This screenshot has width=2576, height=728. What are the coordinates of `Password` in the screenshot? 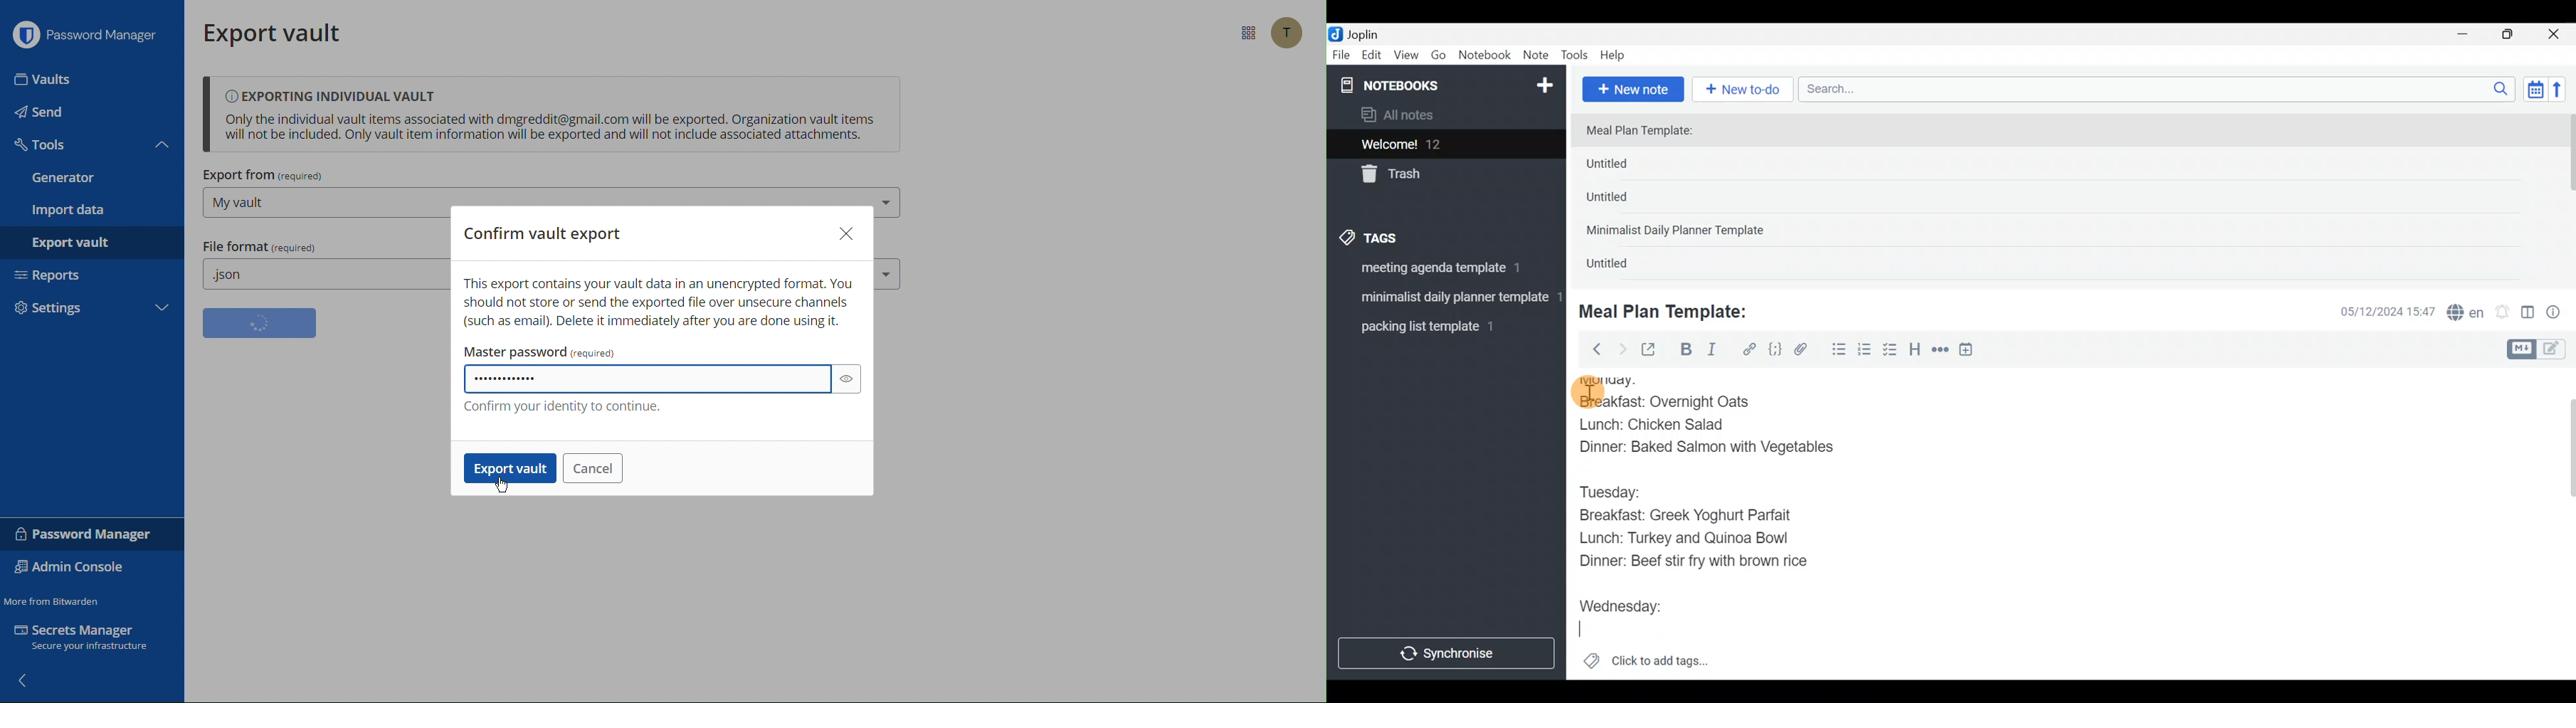 It's located at (649, 378).